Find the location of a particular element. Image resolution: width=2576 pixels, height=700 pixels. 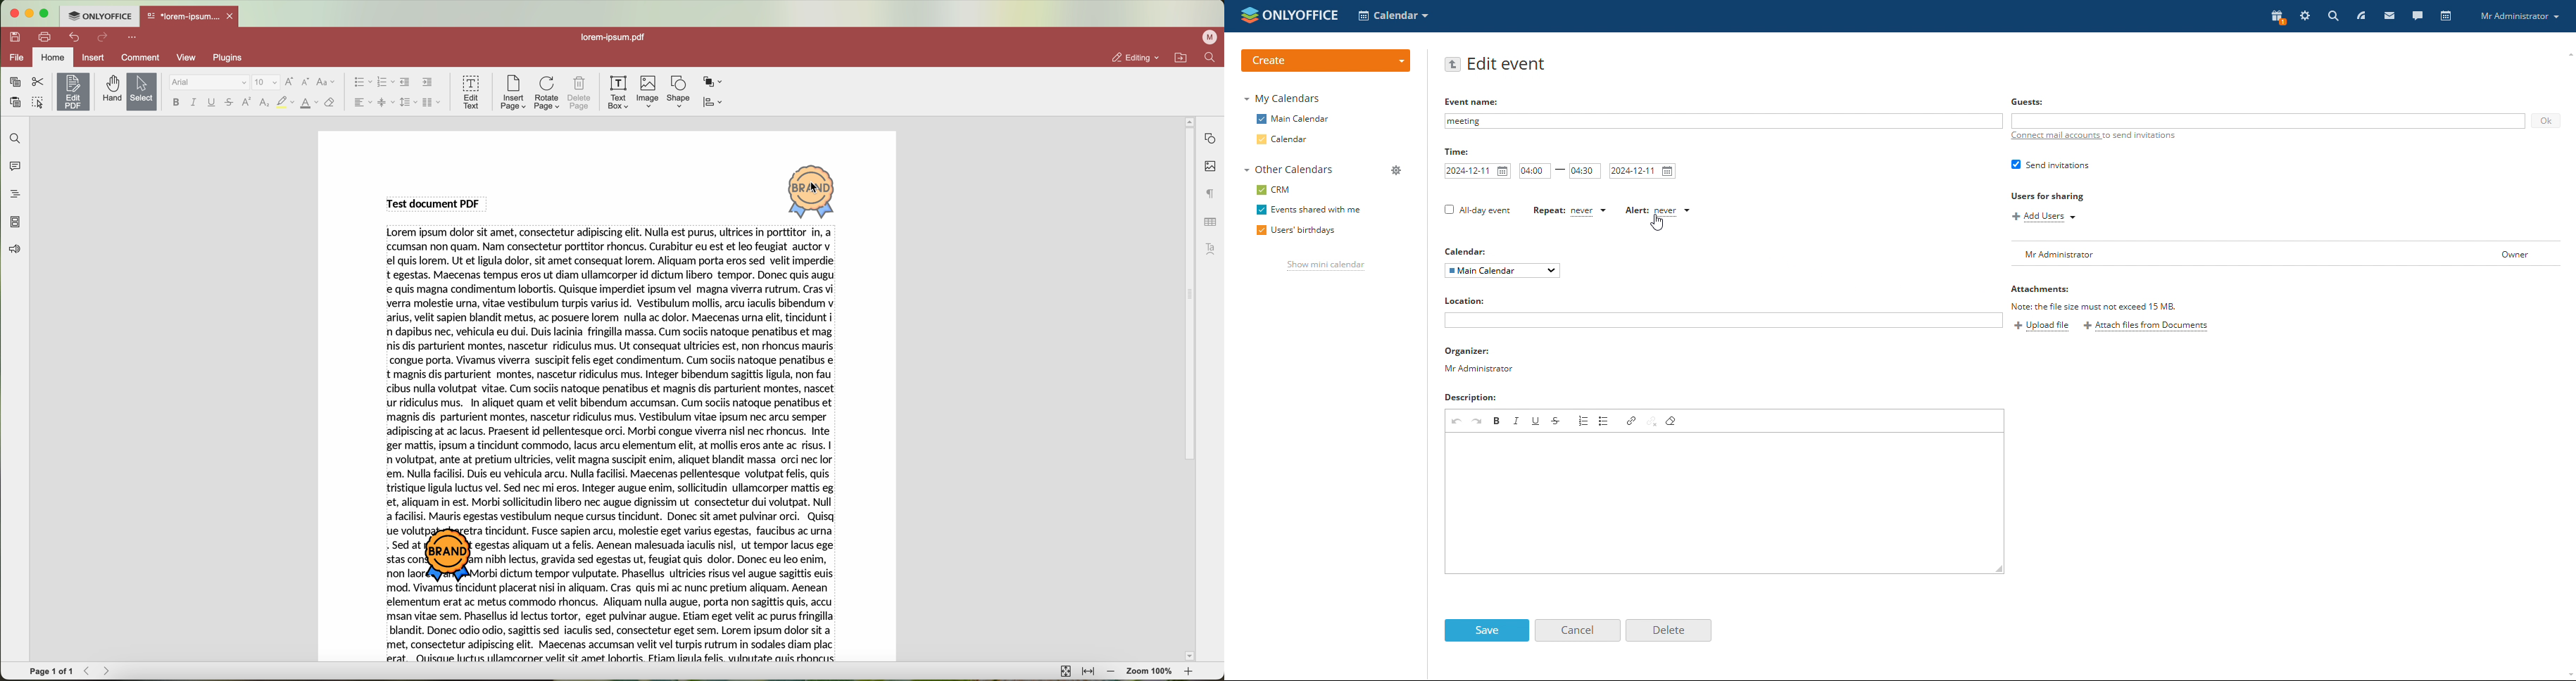

show mini calendar is located at coordinates (1327, 266).